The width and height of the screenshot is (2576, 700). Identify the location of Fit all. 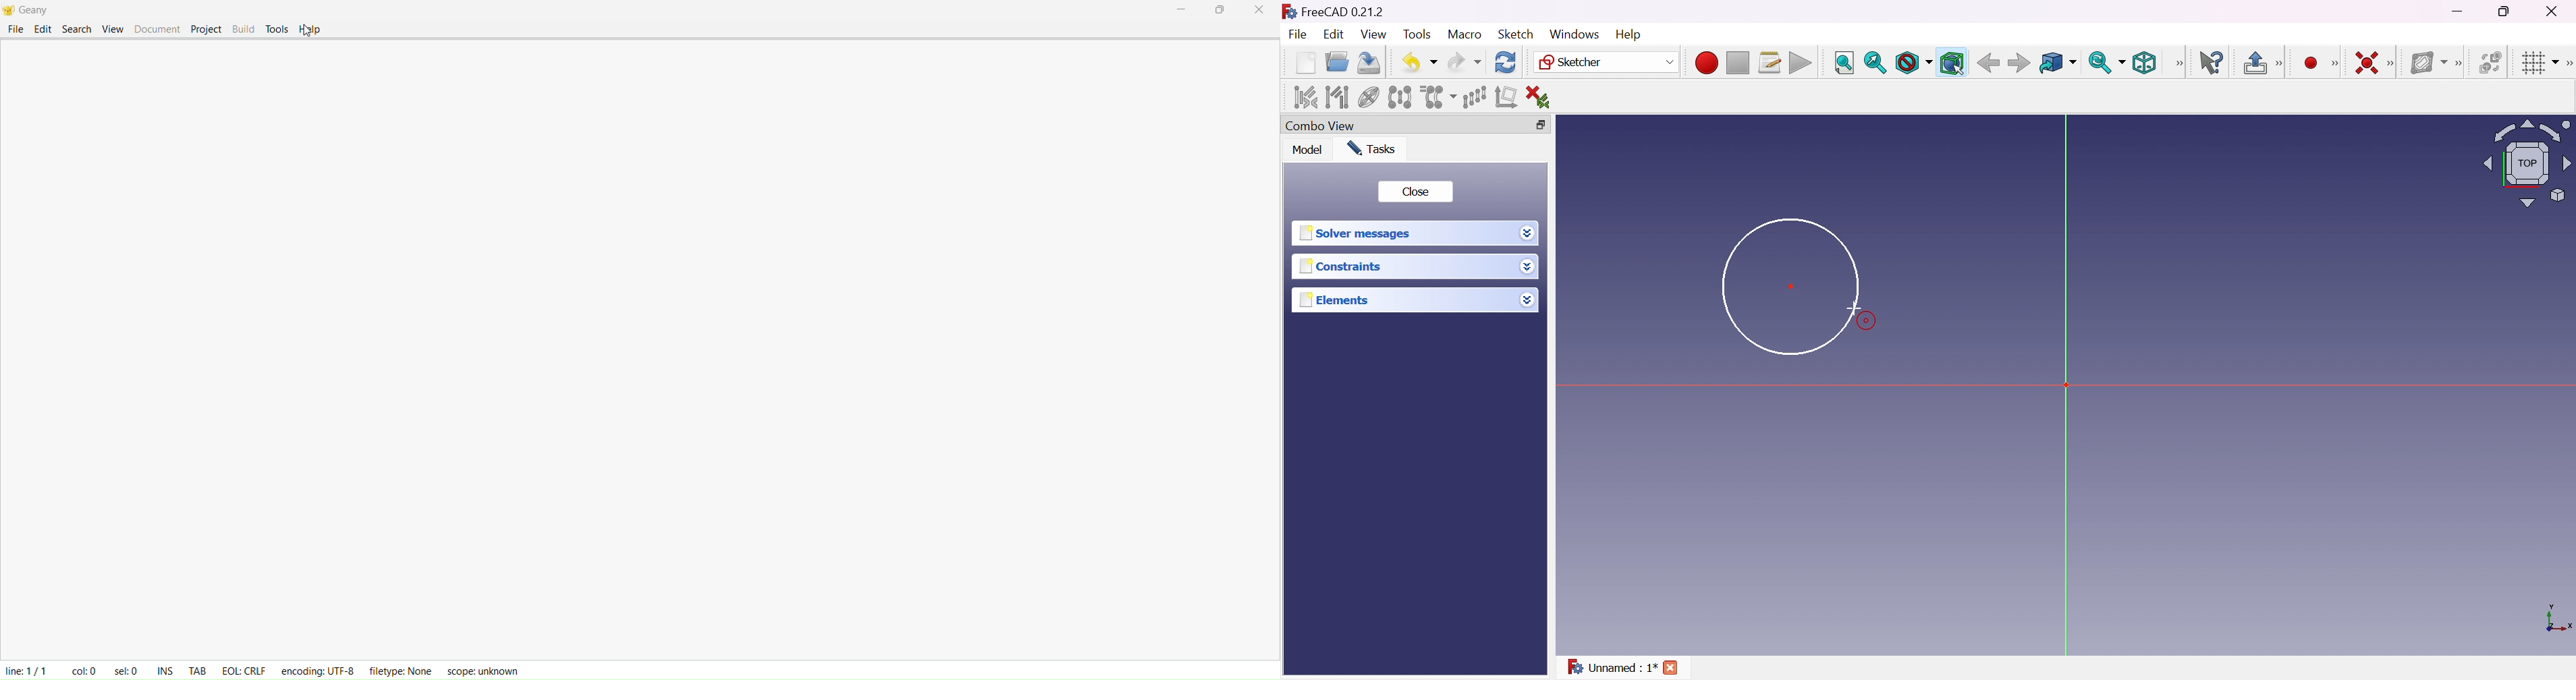
(1843, 62).